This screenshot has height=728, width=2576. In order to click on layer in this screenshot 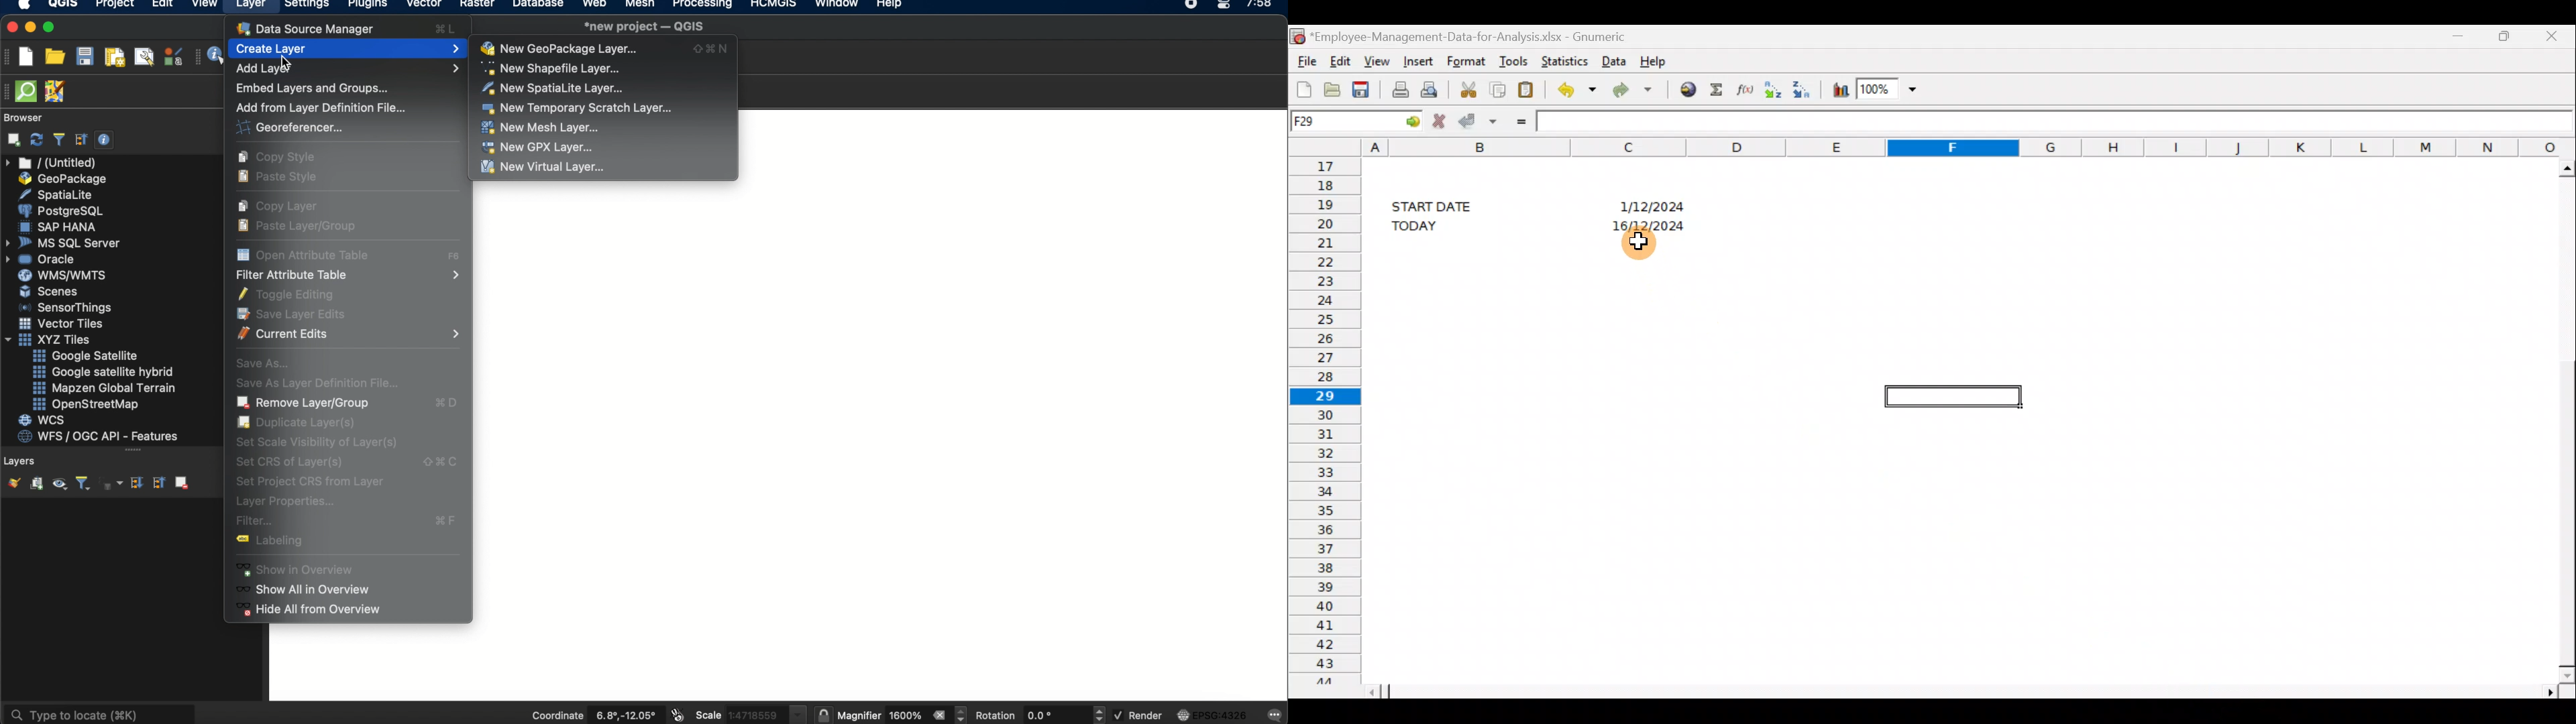, I will do `click(251, 7)`.